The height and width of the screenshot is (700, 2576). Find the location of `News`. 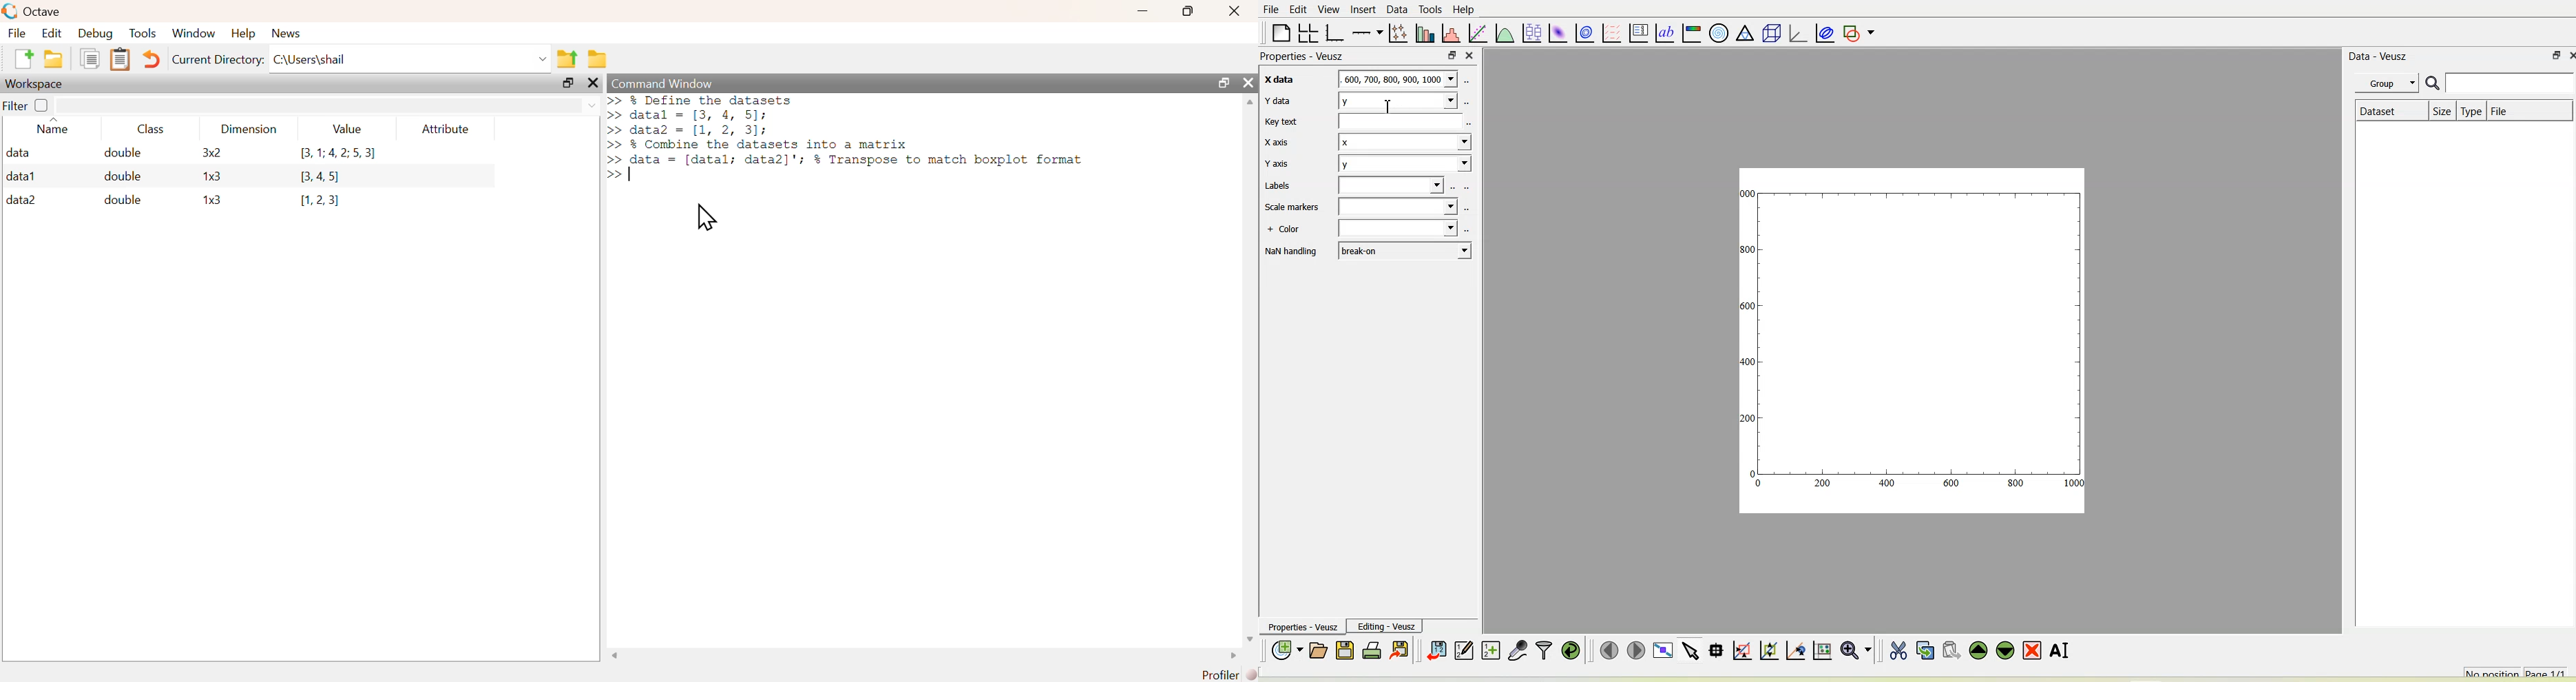

News is located at coordinates (287, 33).